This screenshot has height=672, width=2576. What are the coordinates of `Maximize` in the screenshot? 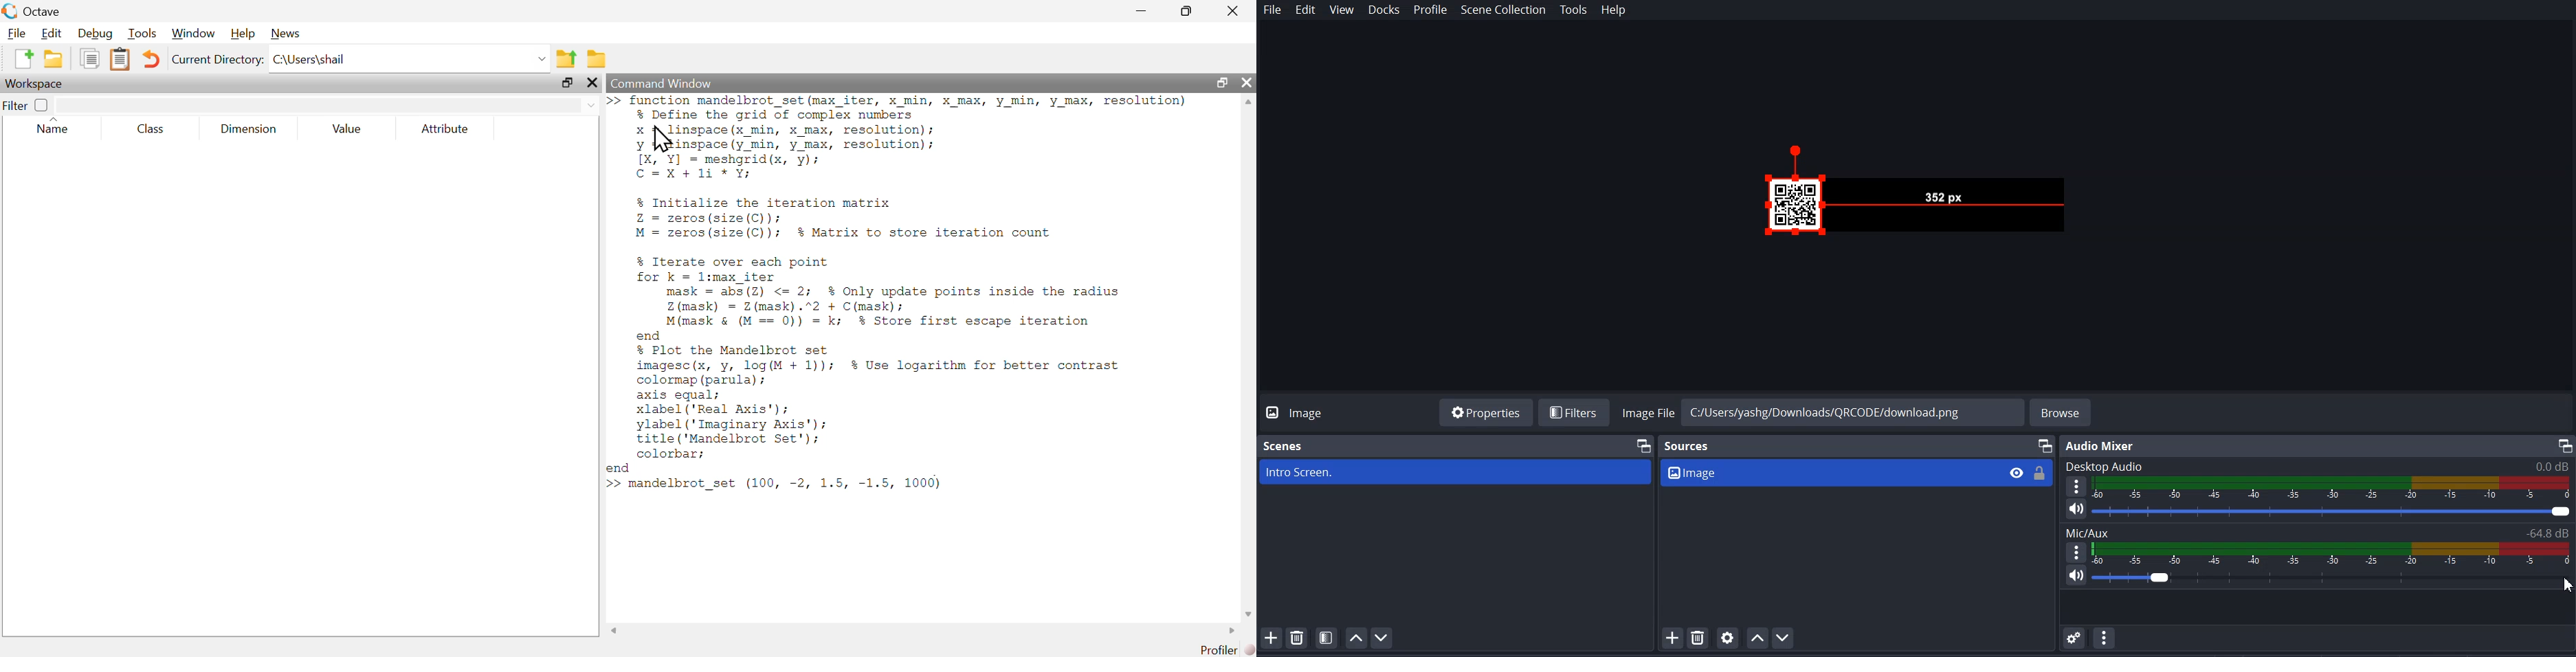 It's located at (2564, 445).